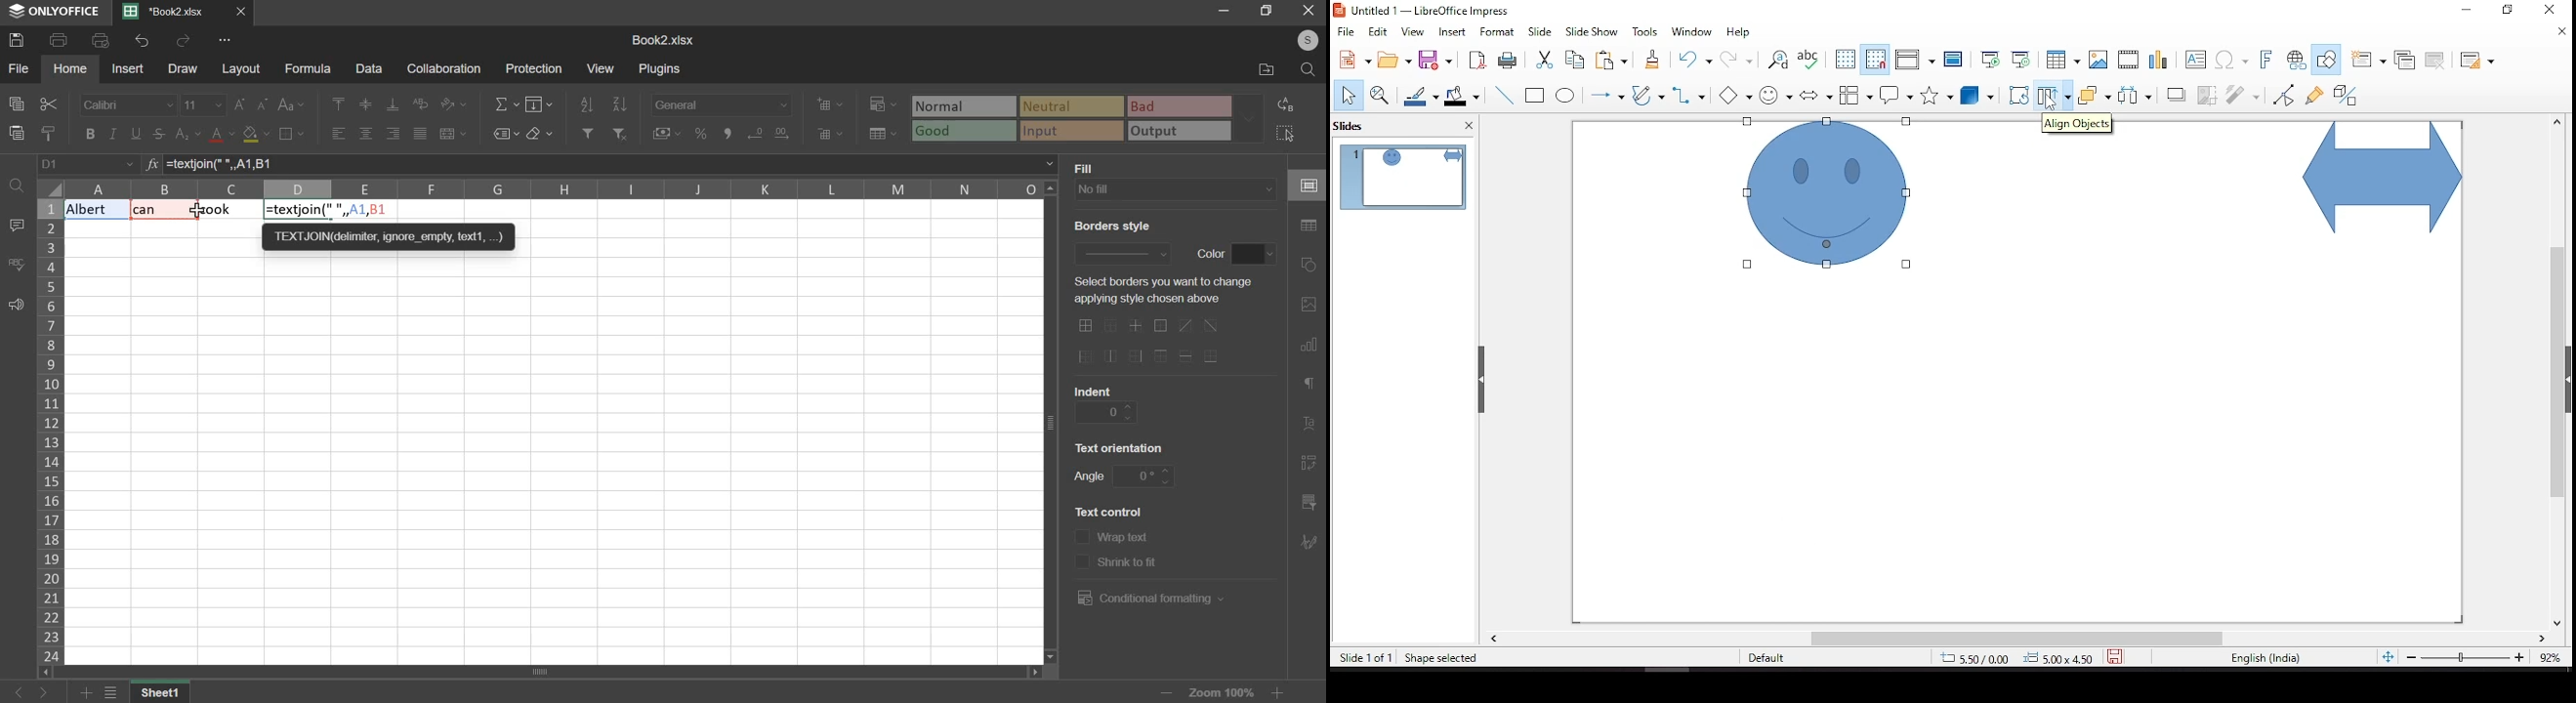  Describe the element at coordinates (16, 306) in the screenshot. I see `feedback` at that location.